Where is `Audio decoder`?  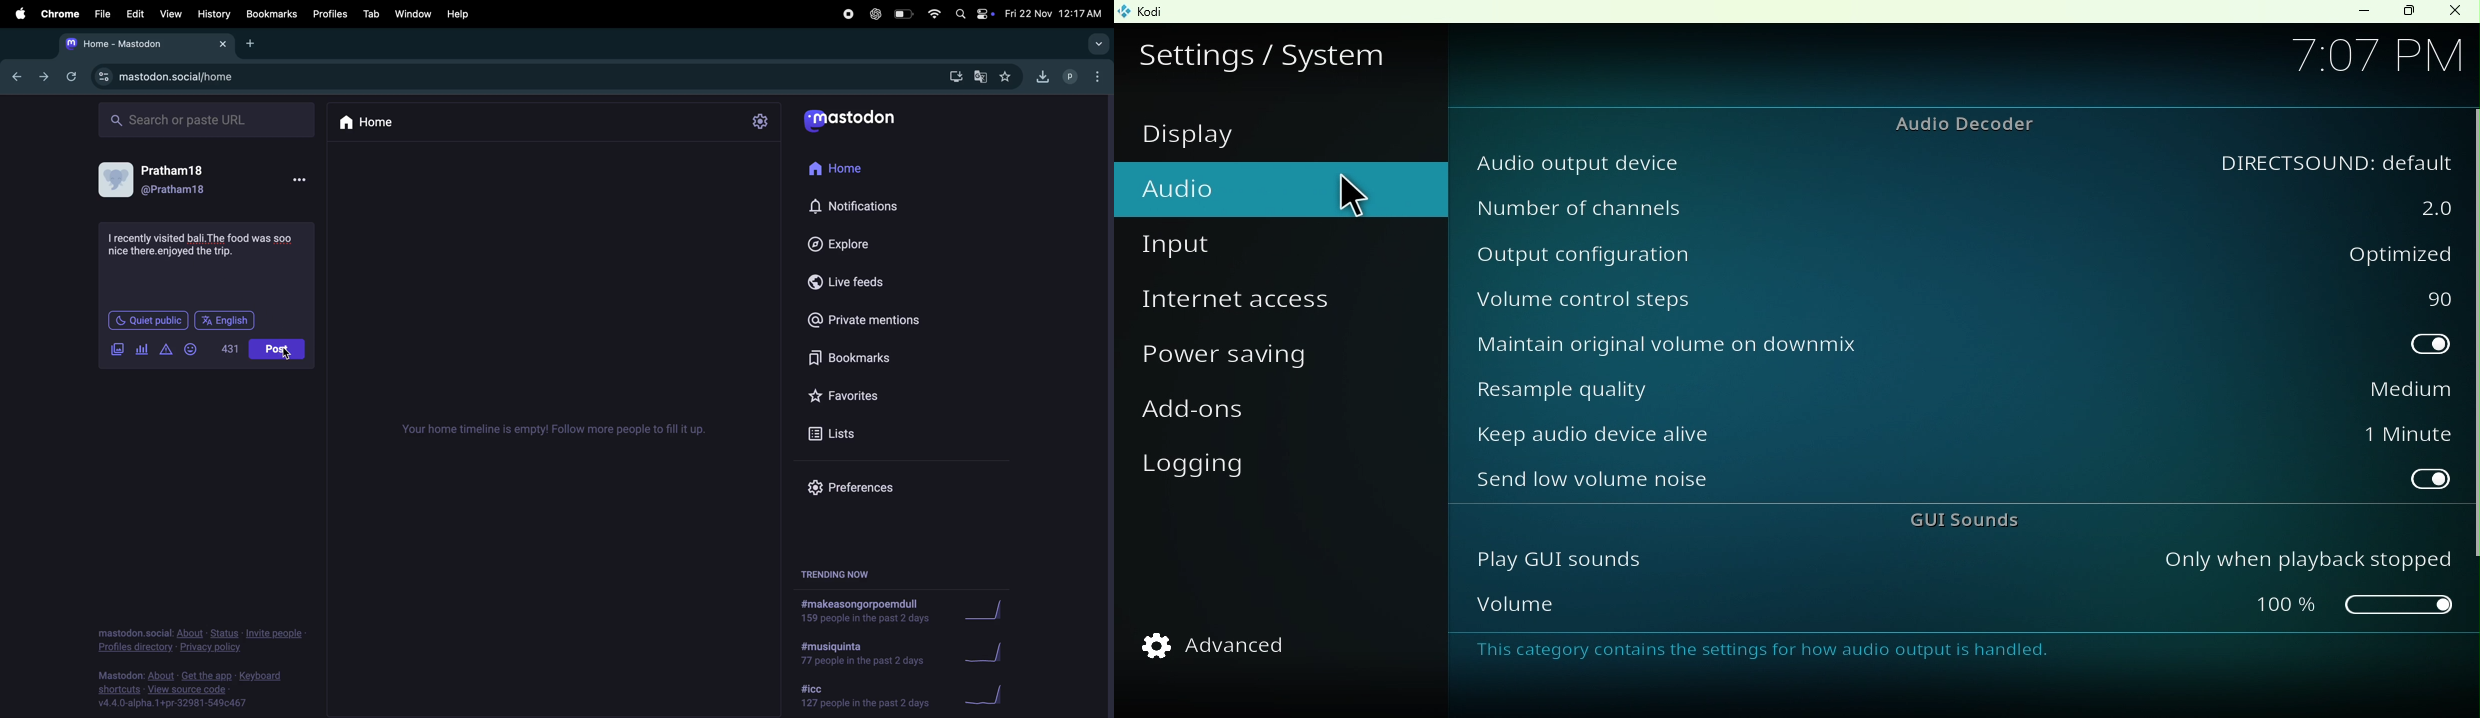
Audio decoder is located at coordinates (1956, 121).